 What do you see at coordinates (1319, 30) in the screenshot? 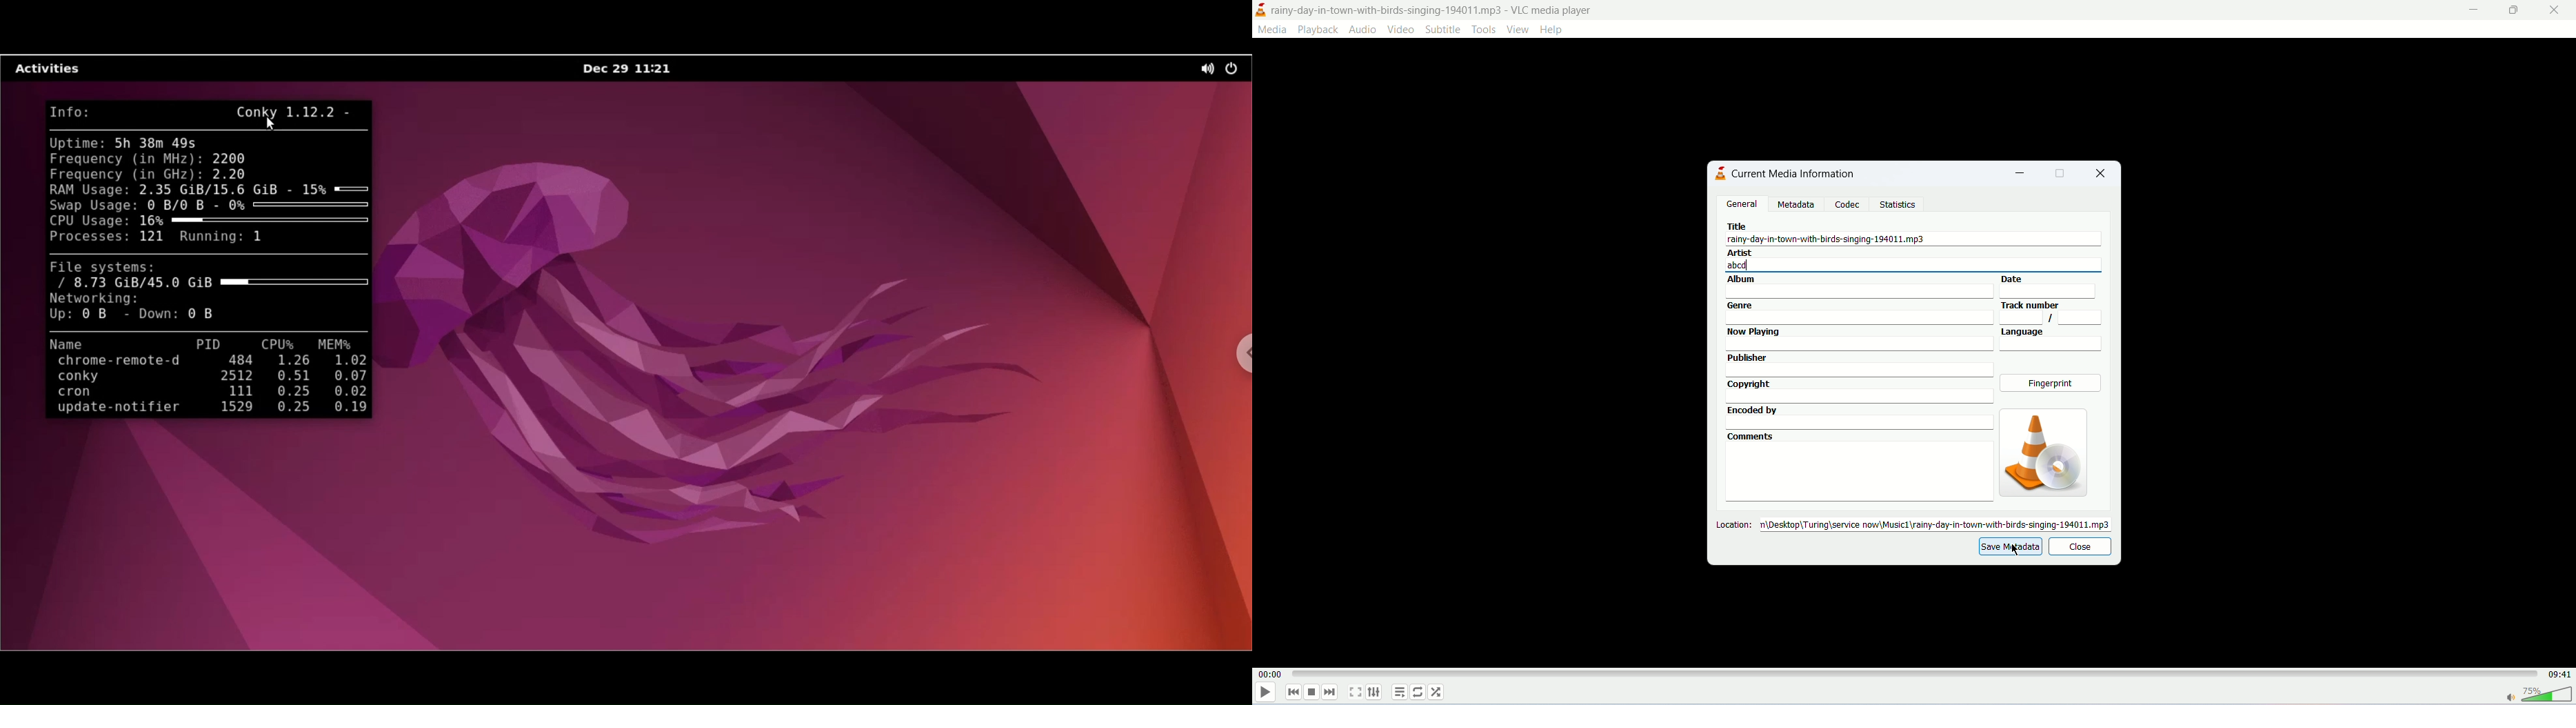
I see `playback` at bounding box center [1319, 30].